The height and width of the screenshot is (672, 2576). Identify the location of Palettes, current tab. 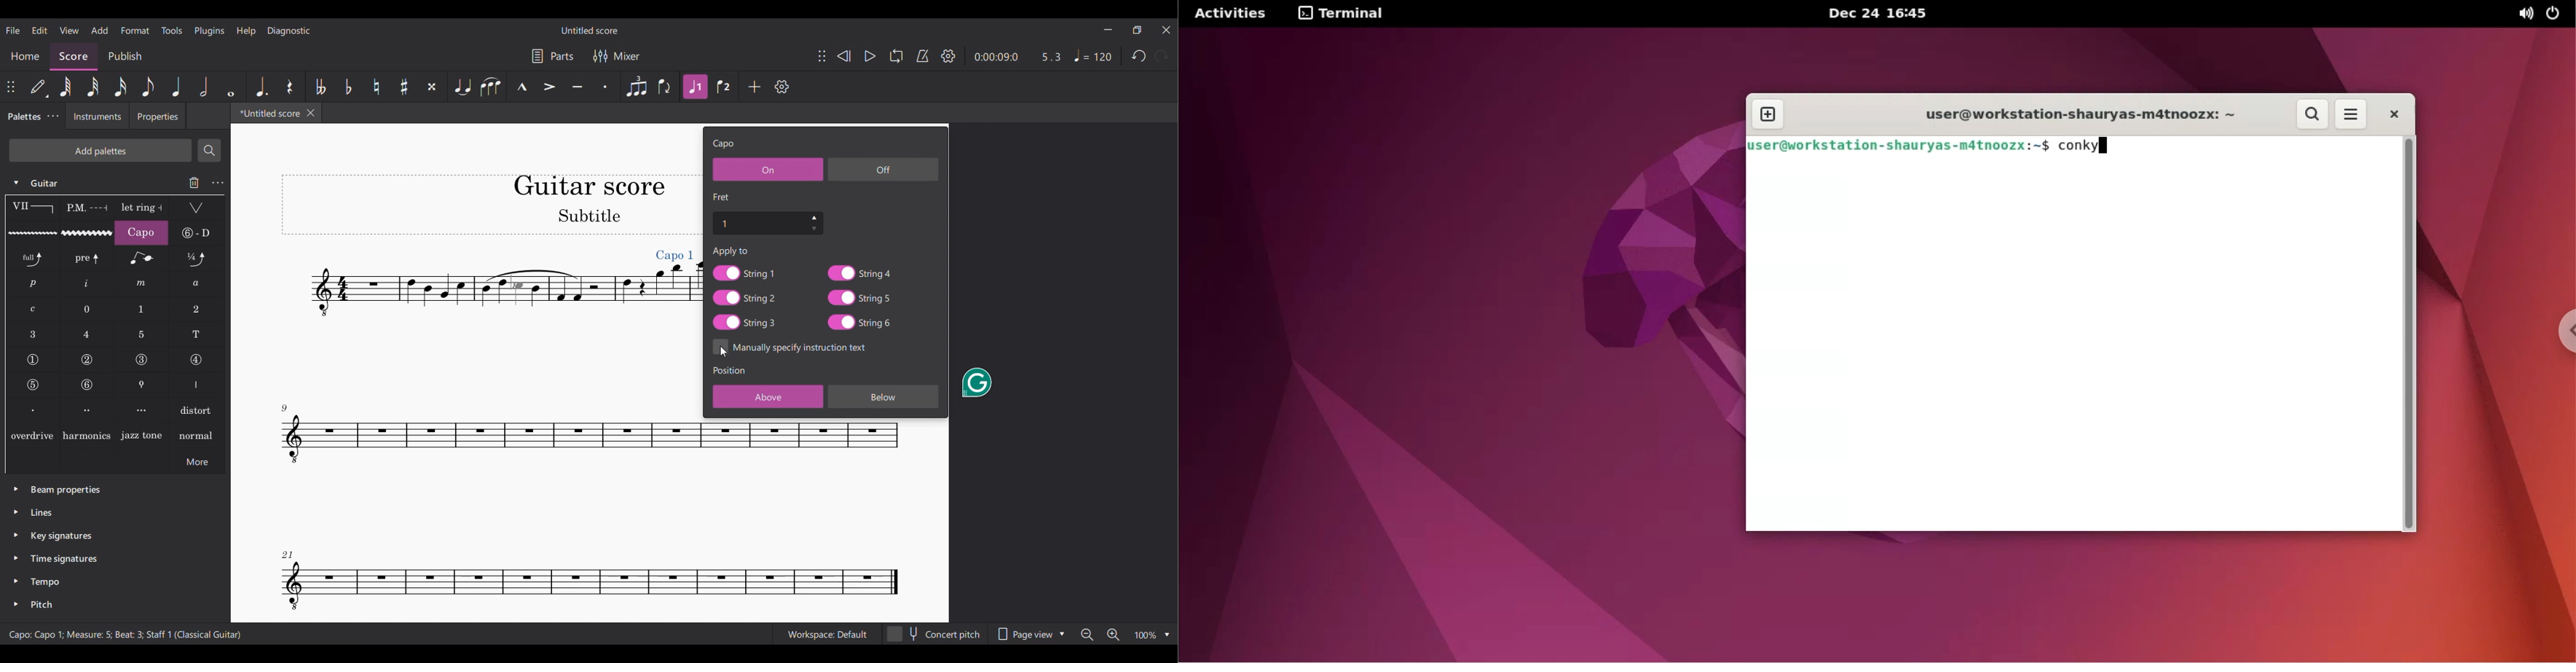
(23, 117).